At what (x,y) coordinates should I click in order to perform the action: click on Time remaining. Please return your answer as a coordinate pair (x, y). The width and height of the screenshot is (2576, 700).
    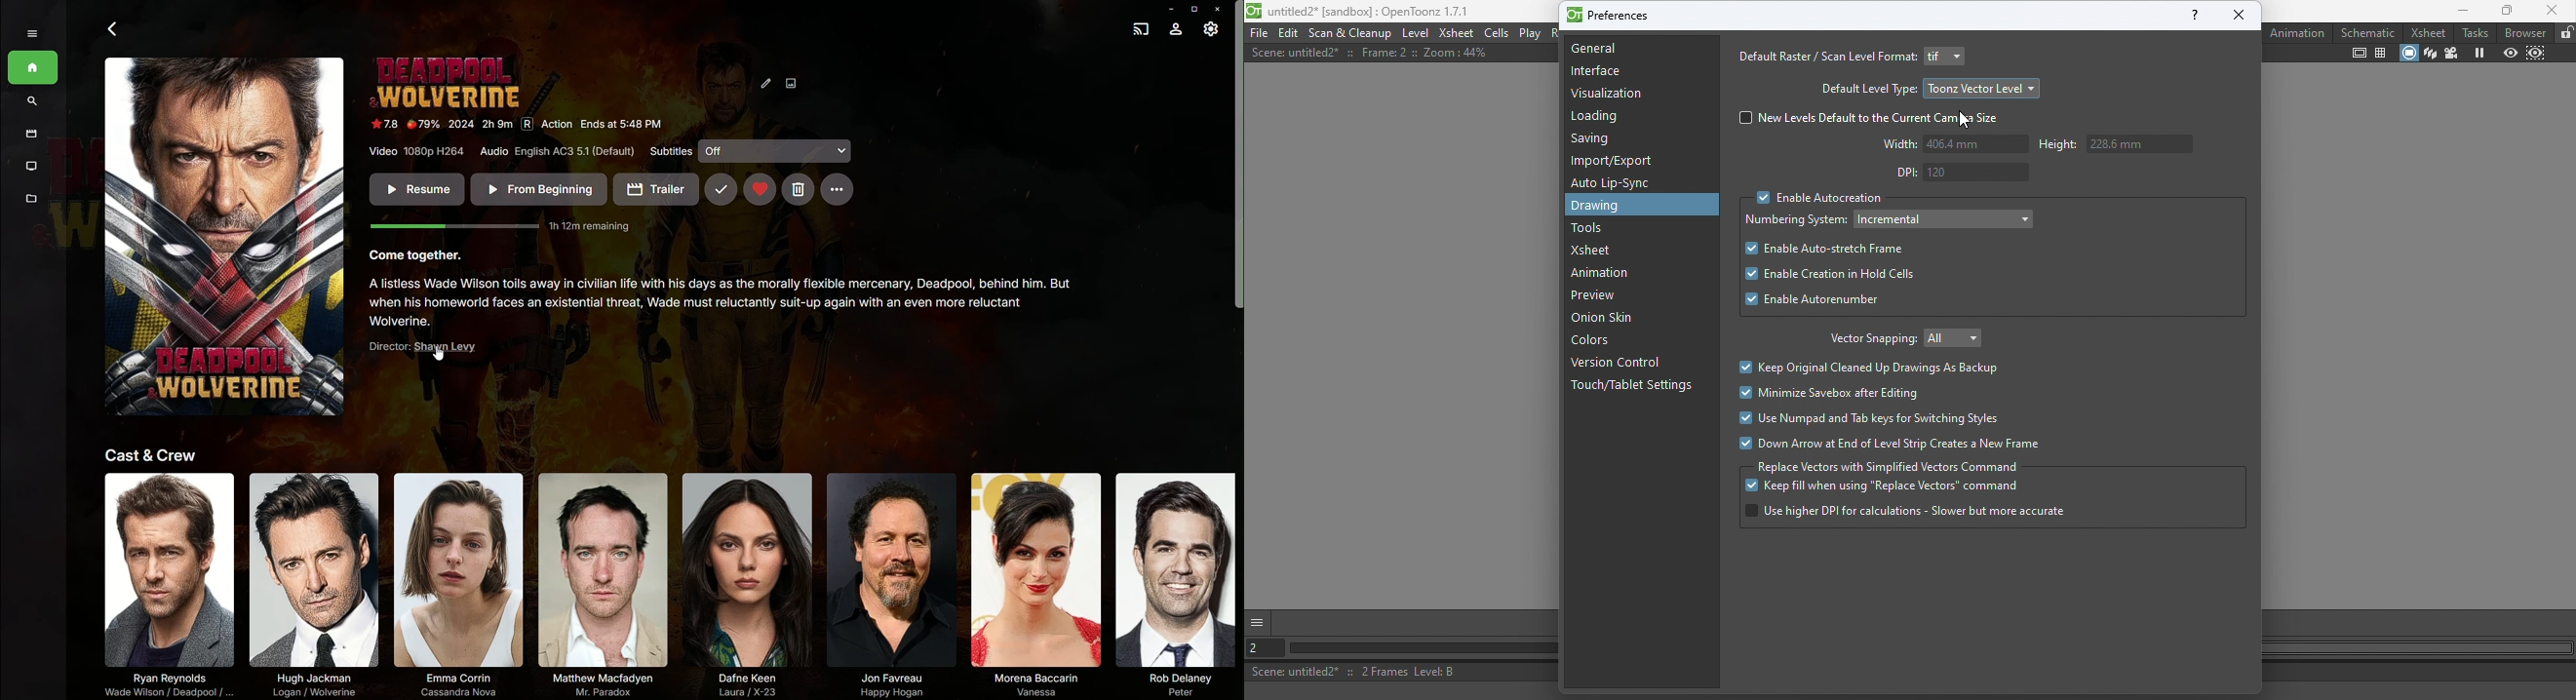
    Looking at the image, I should click on (506, 227).